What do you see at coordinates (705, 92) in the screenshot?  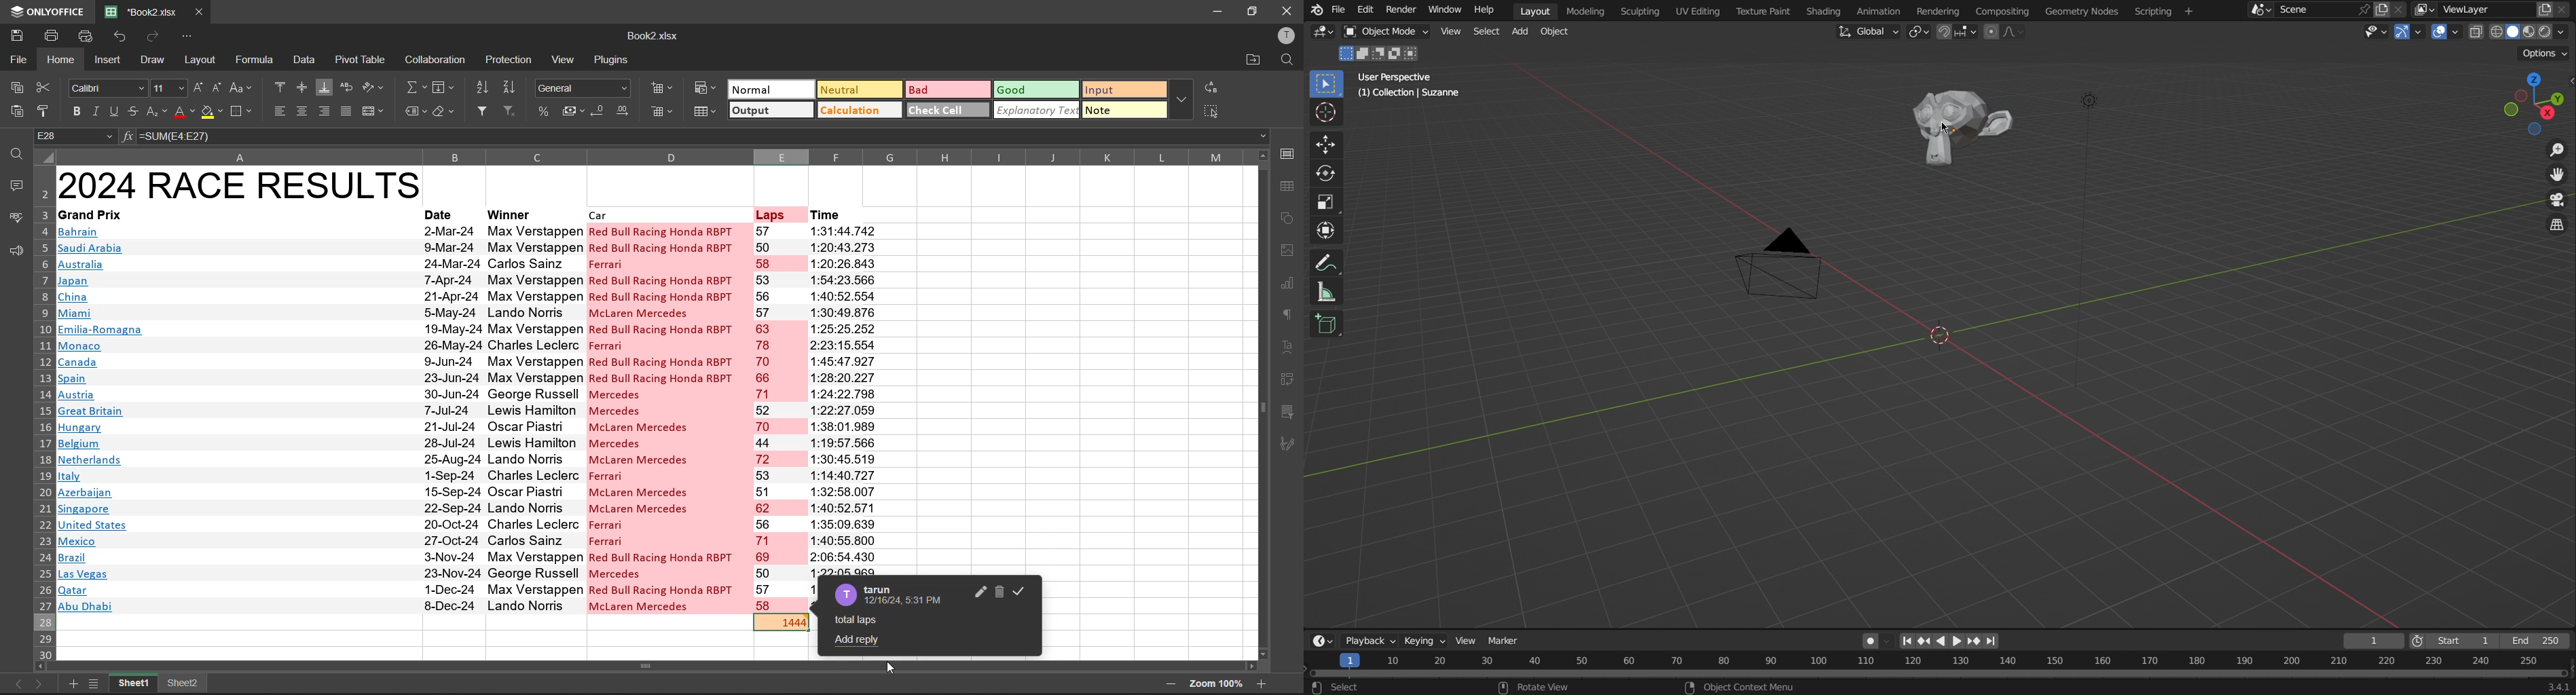 I see `conditional formatting` at bounding box center [705, 92].